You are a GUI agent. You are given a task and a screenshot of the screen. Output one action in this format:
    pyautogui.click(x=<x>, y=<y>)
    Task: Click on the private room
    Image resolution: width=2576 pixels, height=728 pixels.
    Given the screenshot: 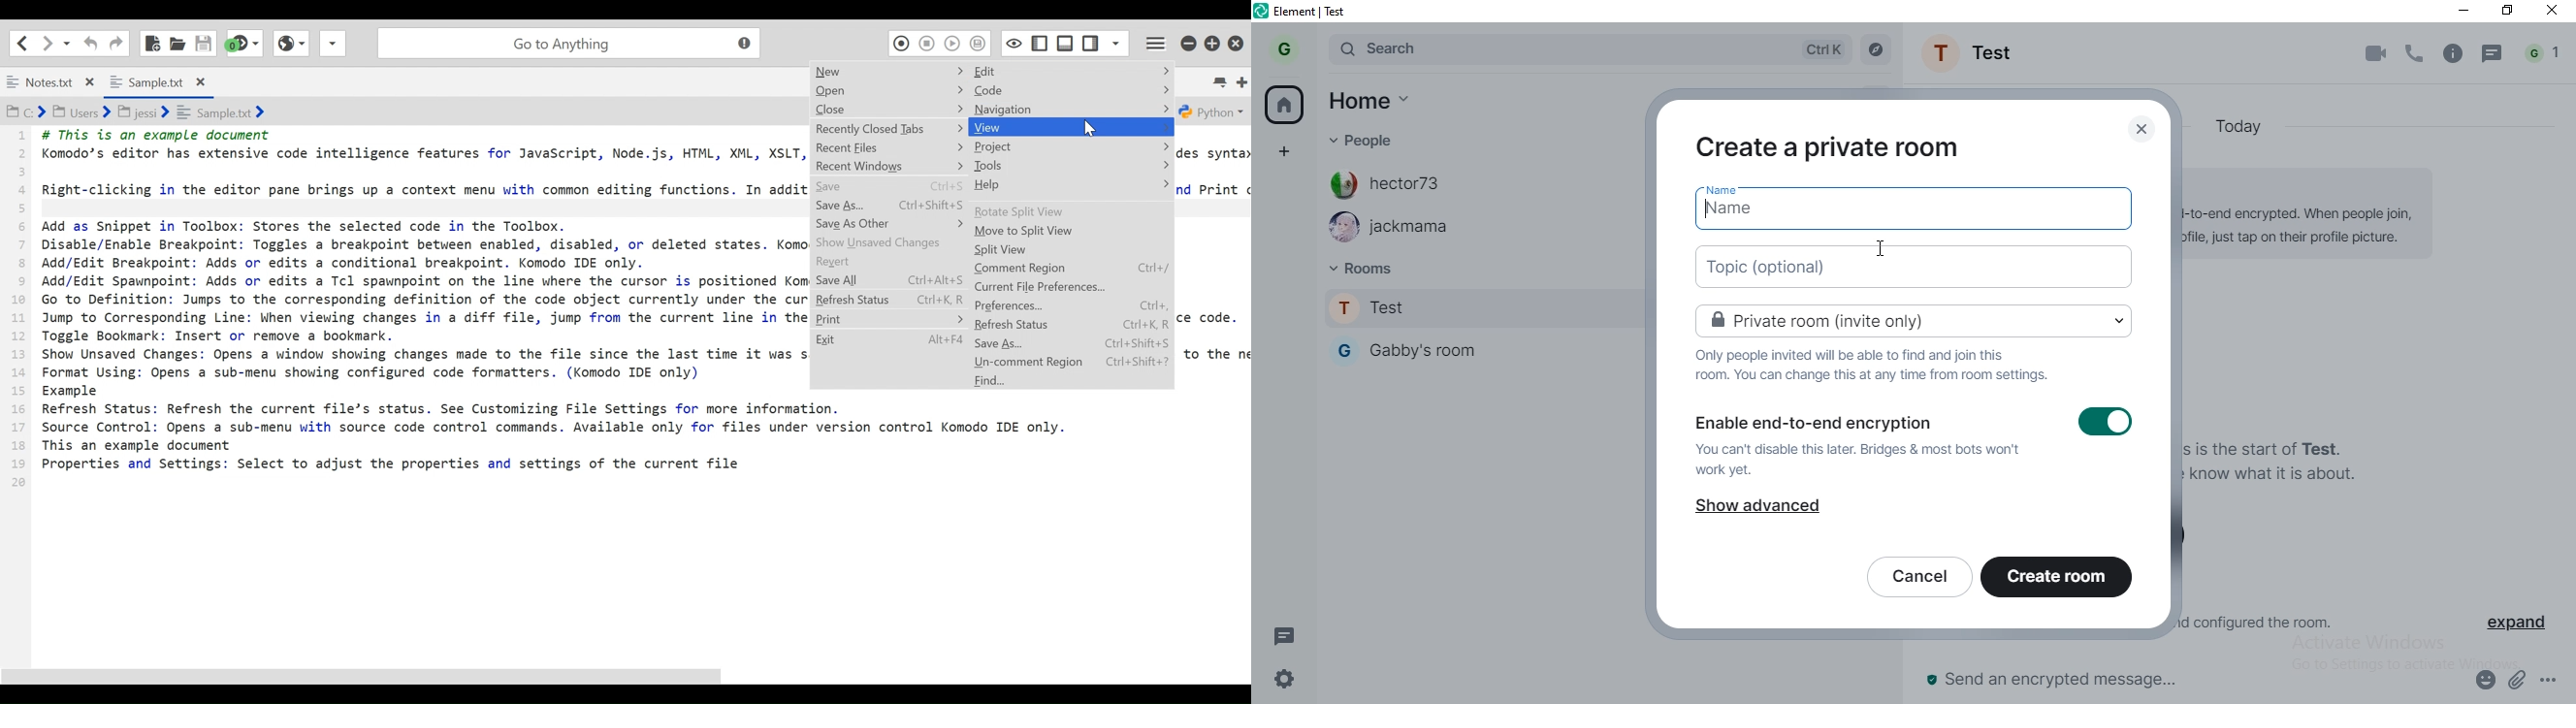 What is the action you would take?
    pyautogui.click(x=1921, y=324)
    